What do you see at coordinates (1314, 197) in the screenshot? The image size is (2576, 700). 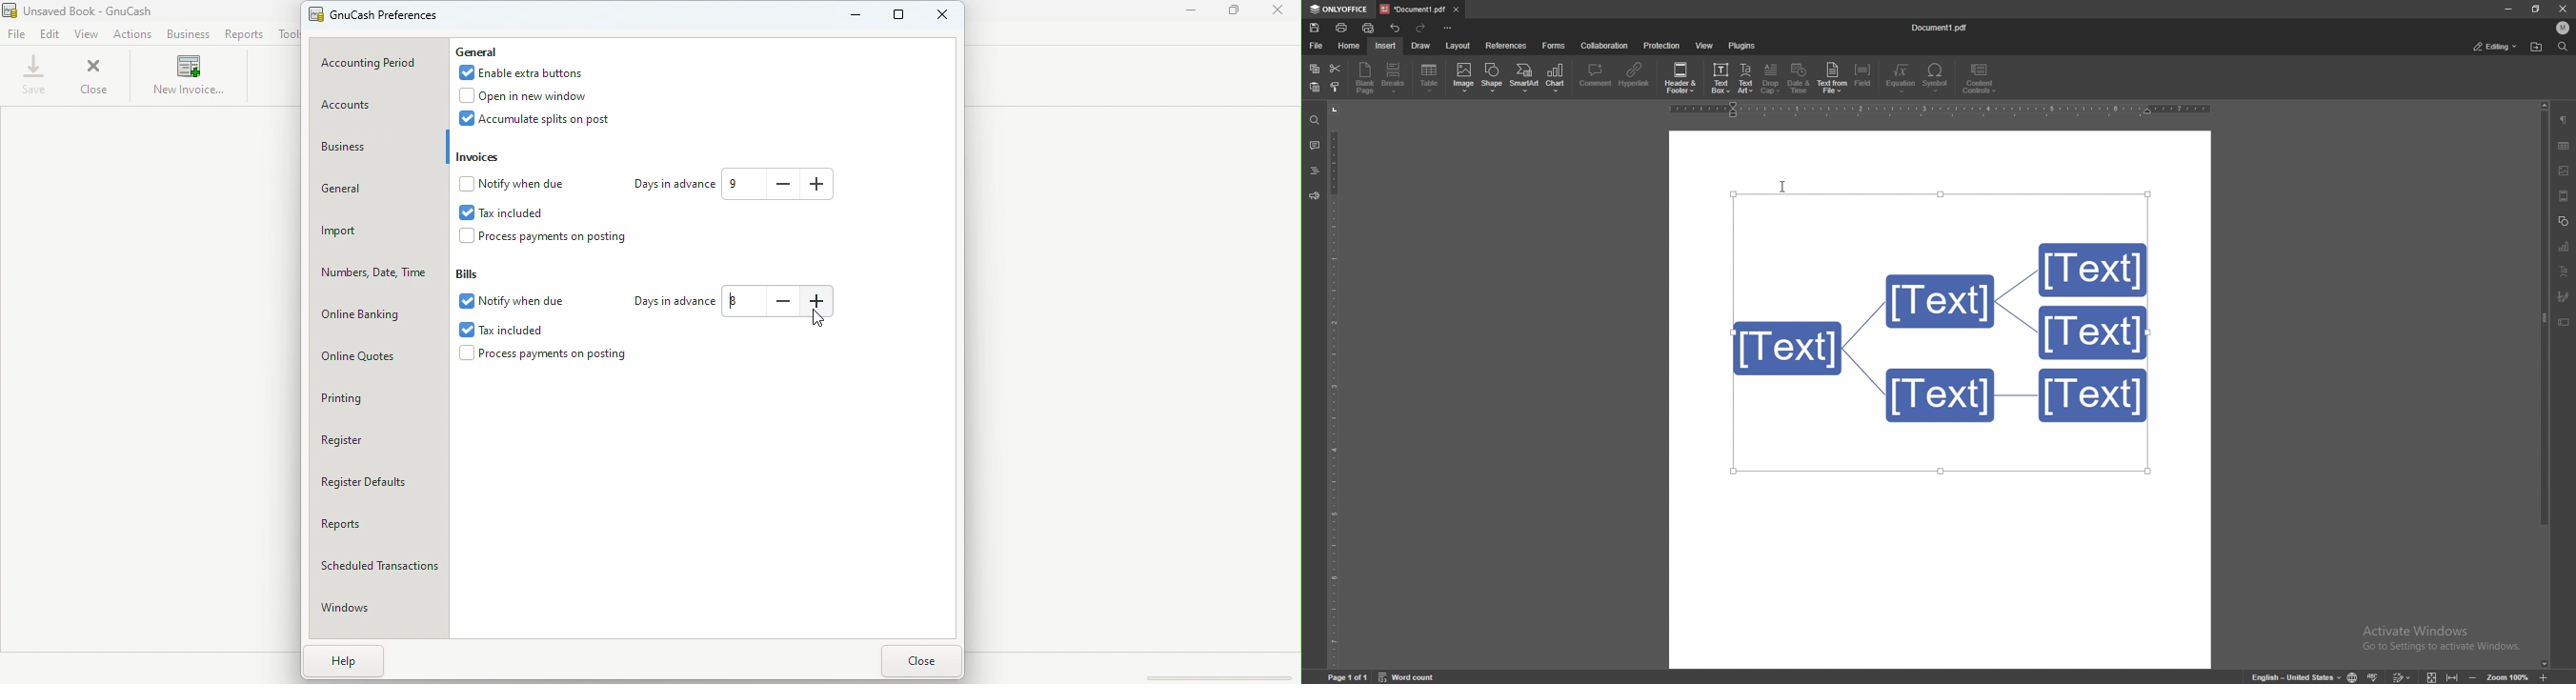 I see `feedback` at bounding box center [1314, 197].